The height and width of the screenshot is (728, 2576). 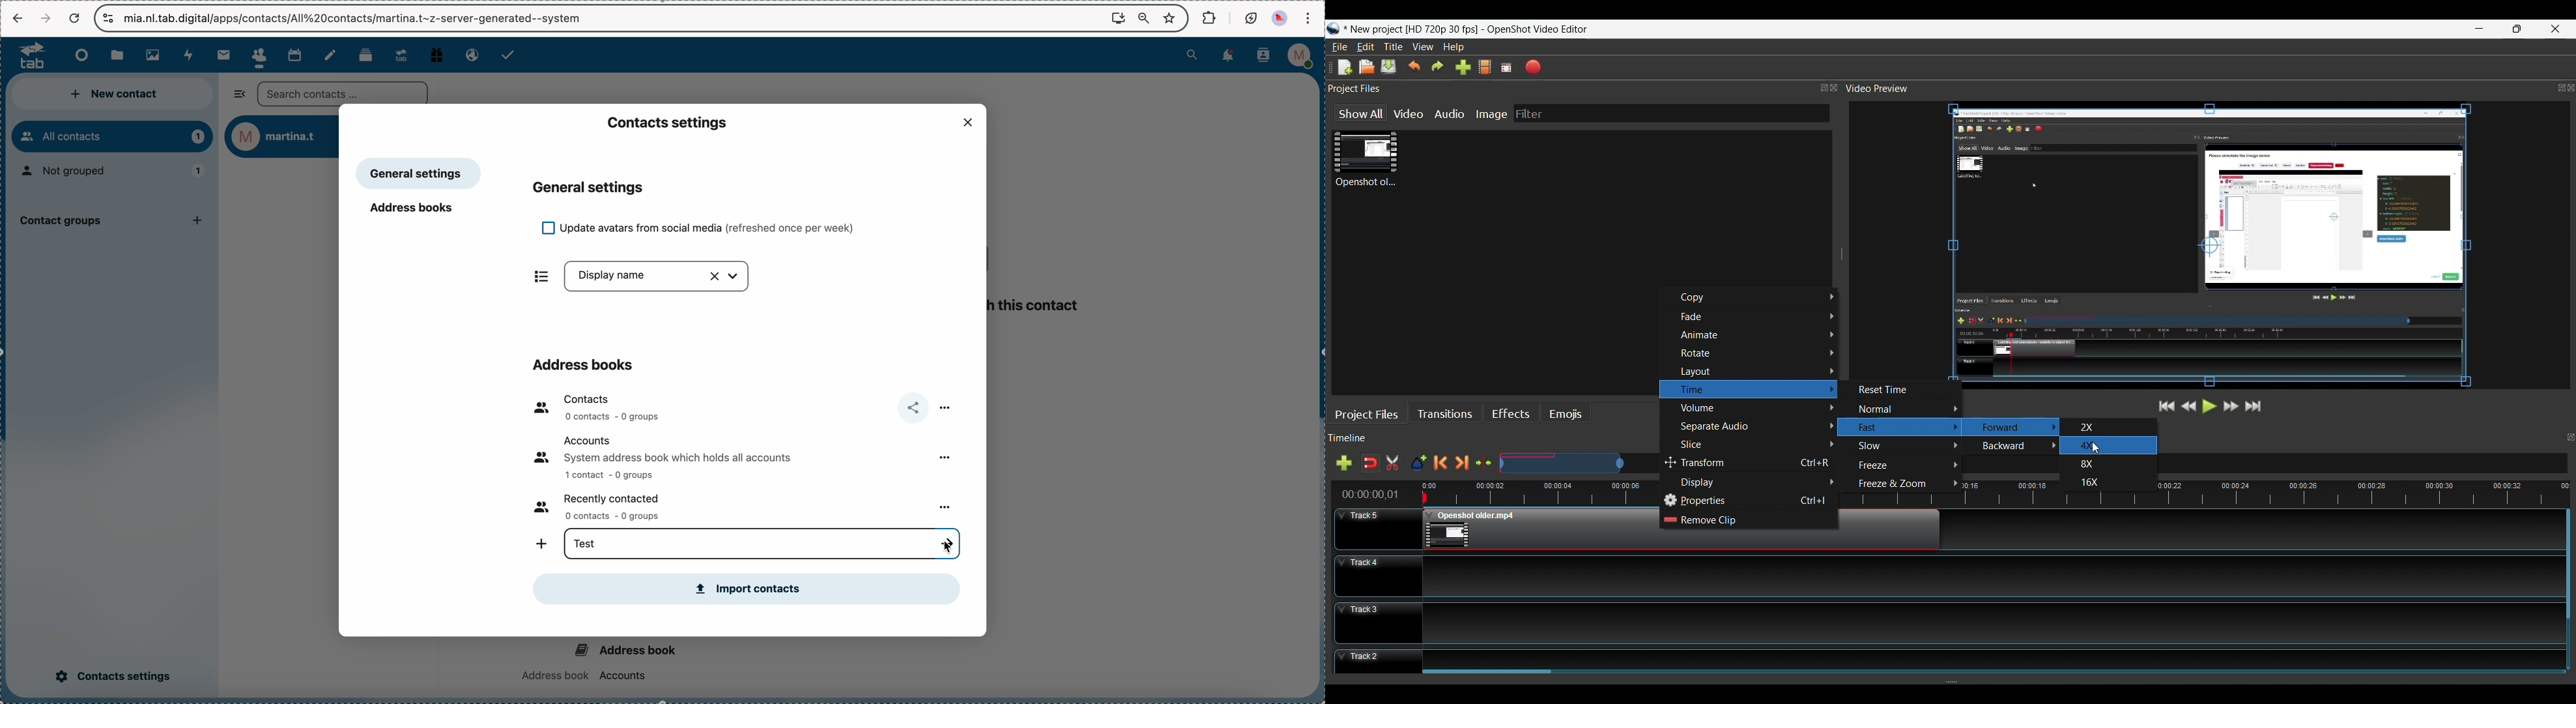 What do you see at coordinates (237, 96) in the screenshot?
I see `hide sidebar` at bounding box center [237, 96].